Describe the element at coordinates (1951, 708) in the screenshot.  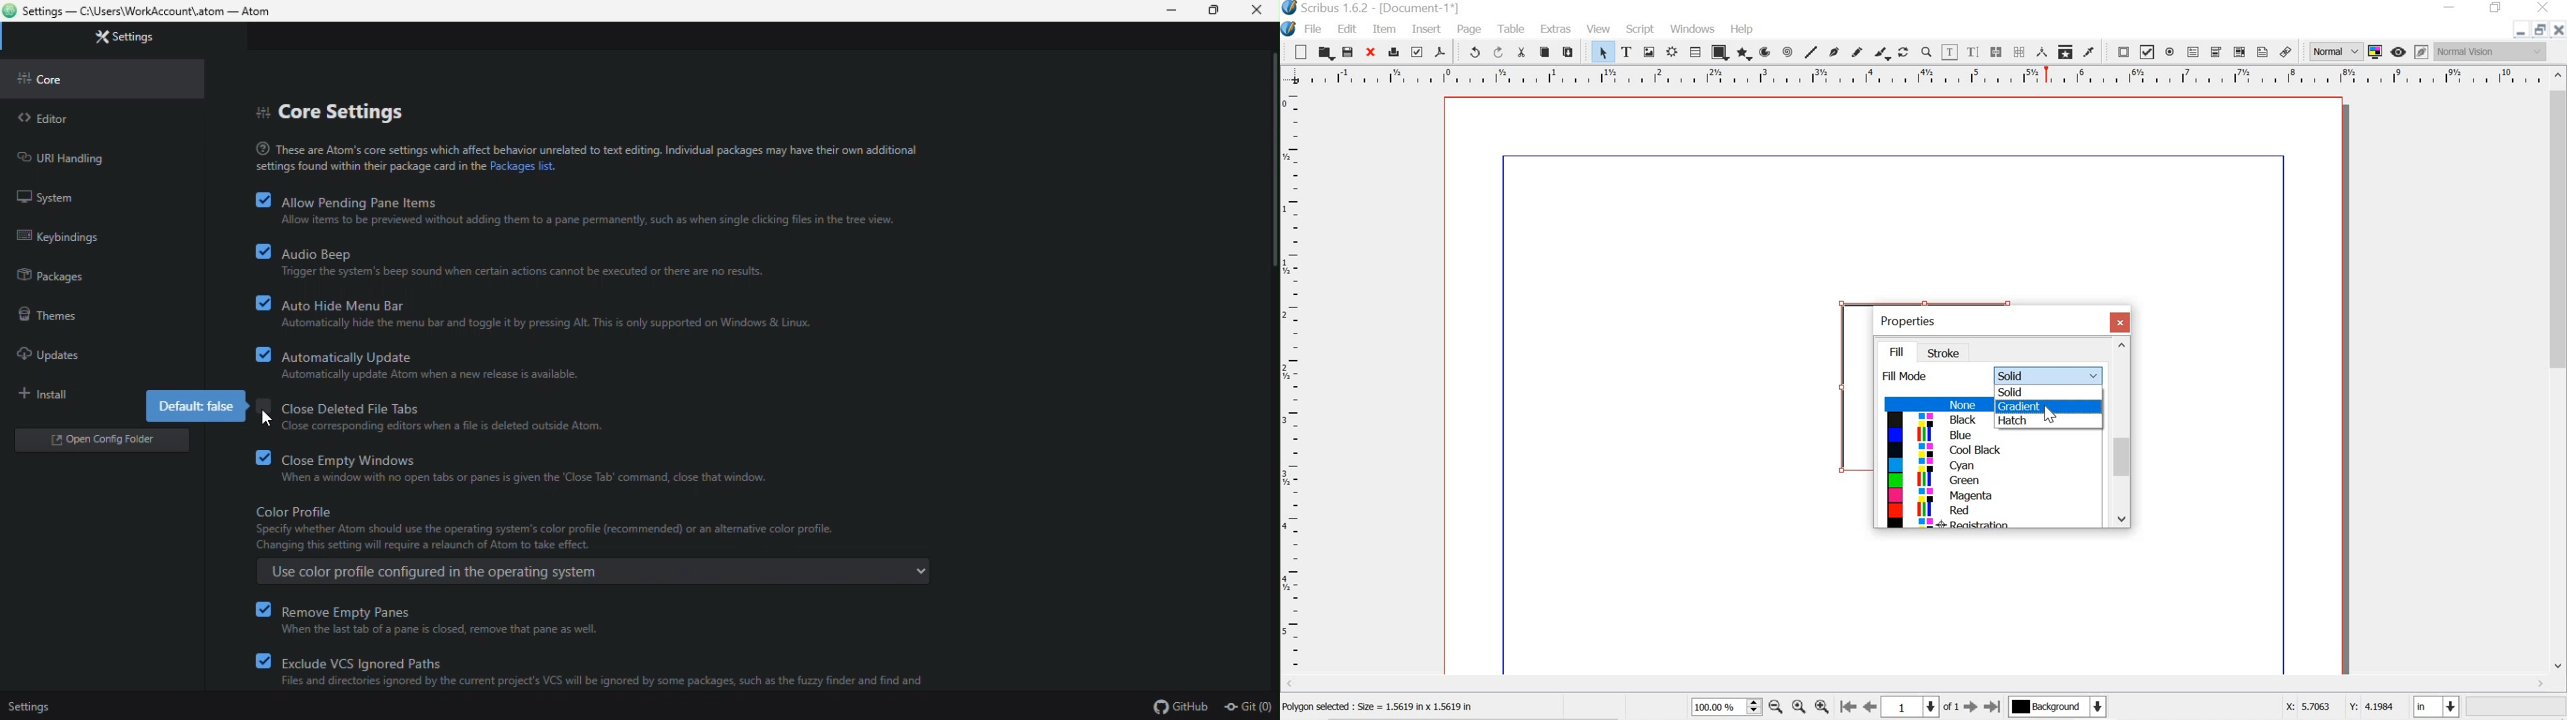
I see `of 1` at that location.